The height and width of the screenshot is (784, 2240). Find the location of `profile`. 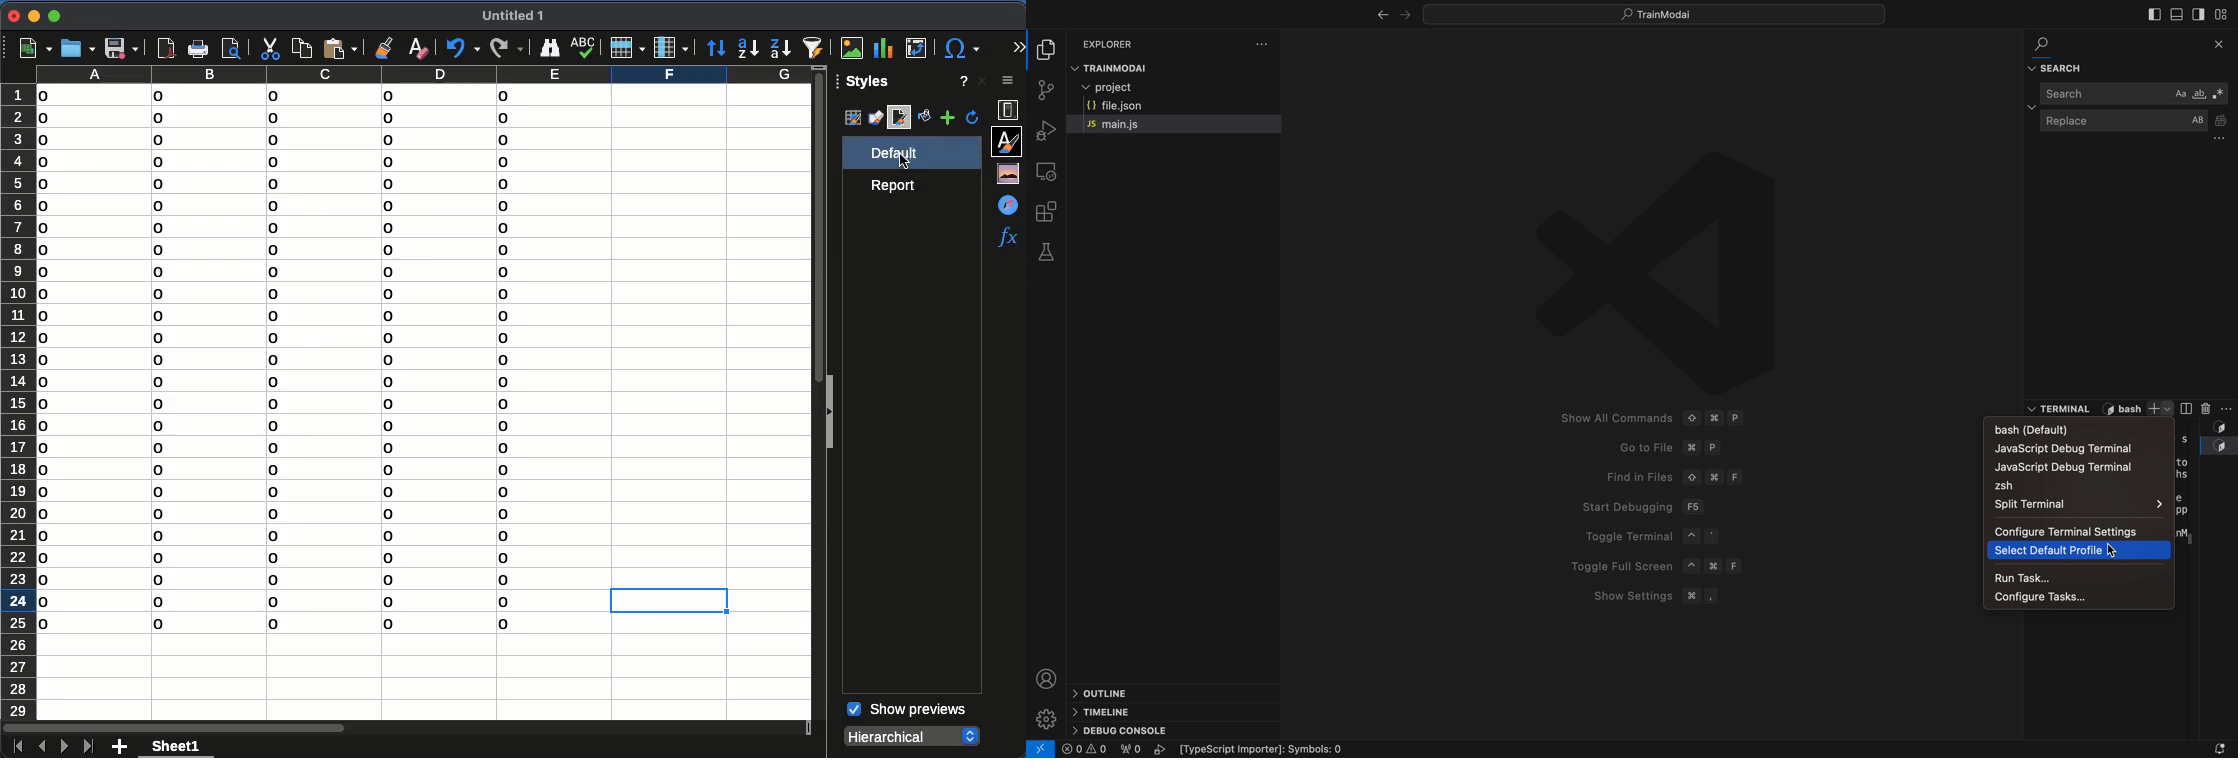

profile is located at coordinates (1046, 675).